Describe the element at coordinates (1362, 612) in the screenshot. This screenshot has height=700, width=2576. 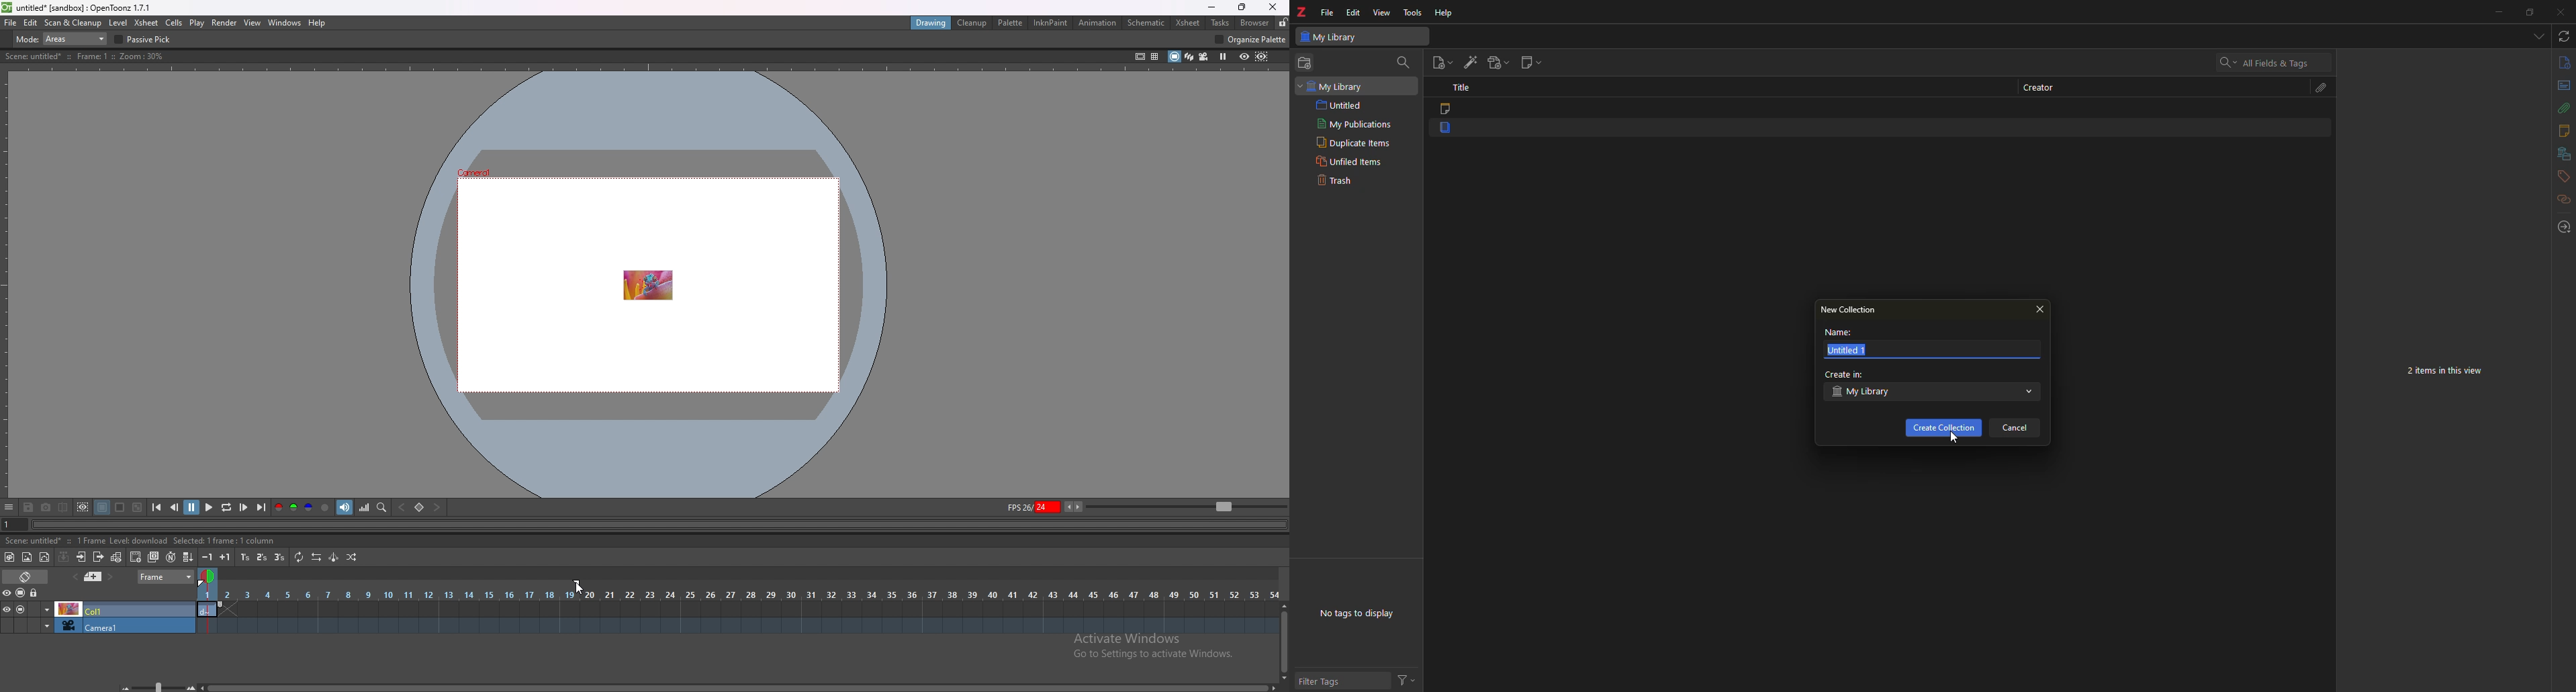
I see `no tags to display` at that location.